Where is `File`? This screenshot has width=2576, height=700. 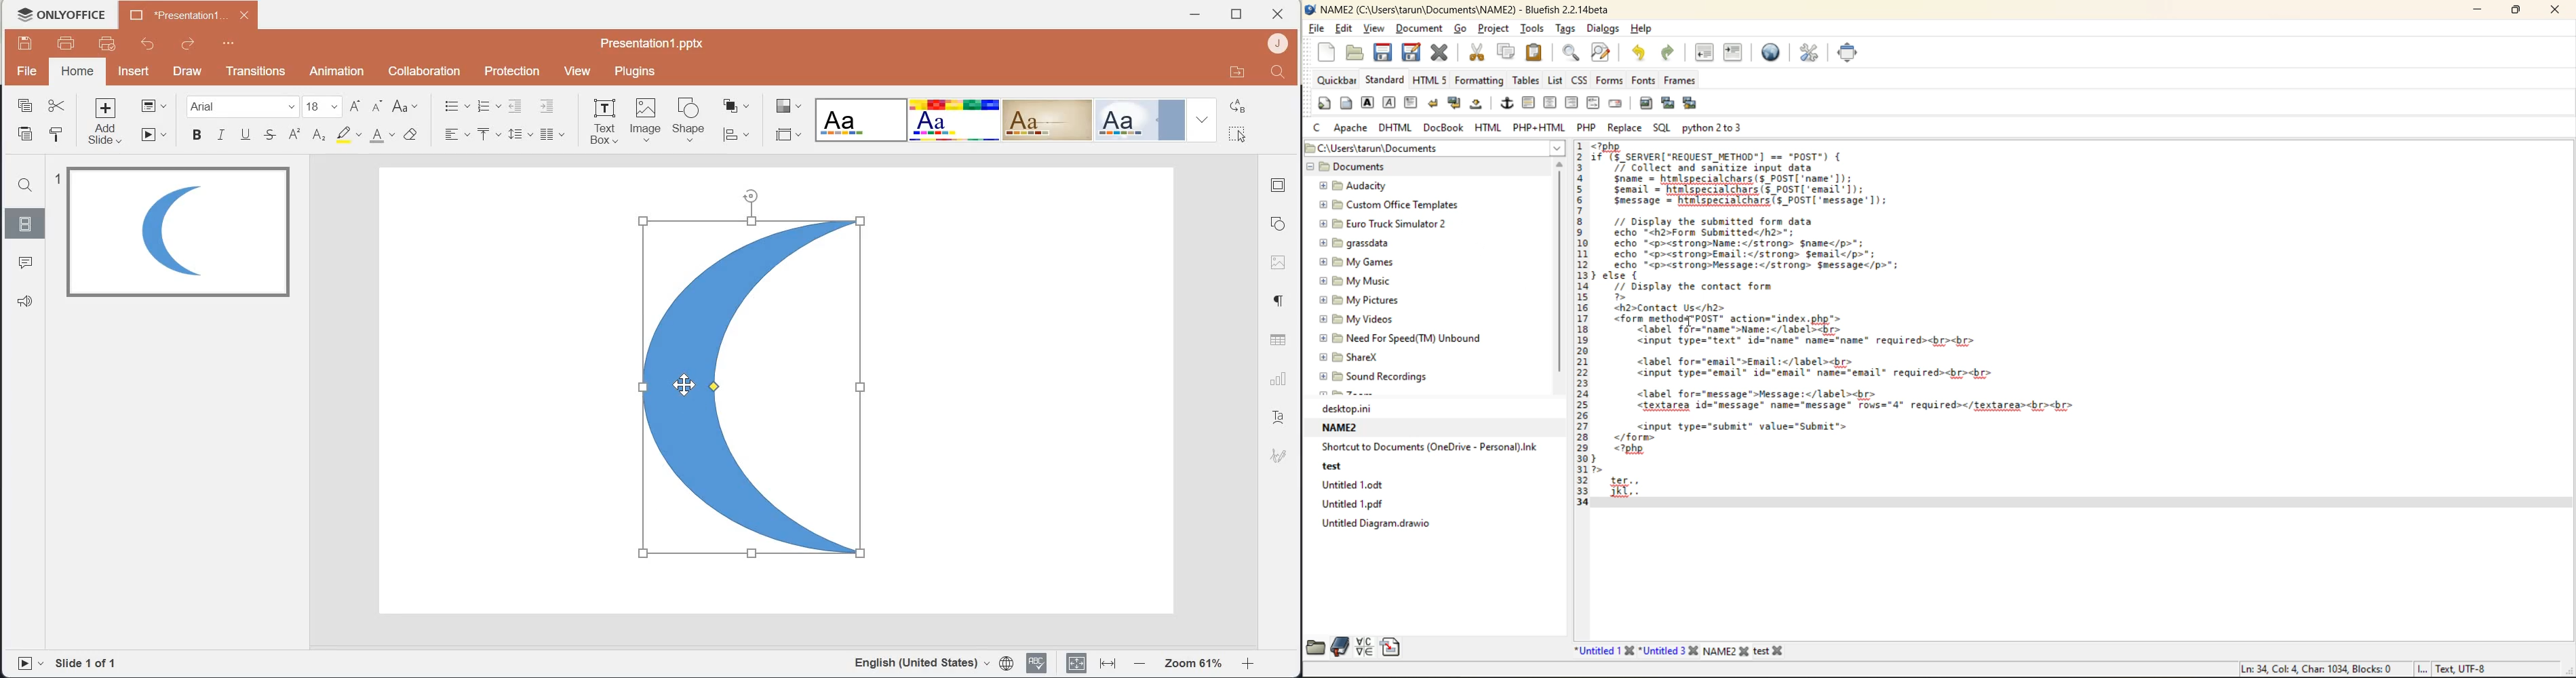 File is located at coordinates (28, 70).